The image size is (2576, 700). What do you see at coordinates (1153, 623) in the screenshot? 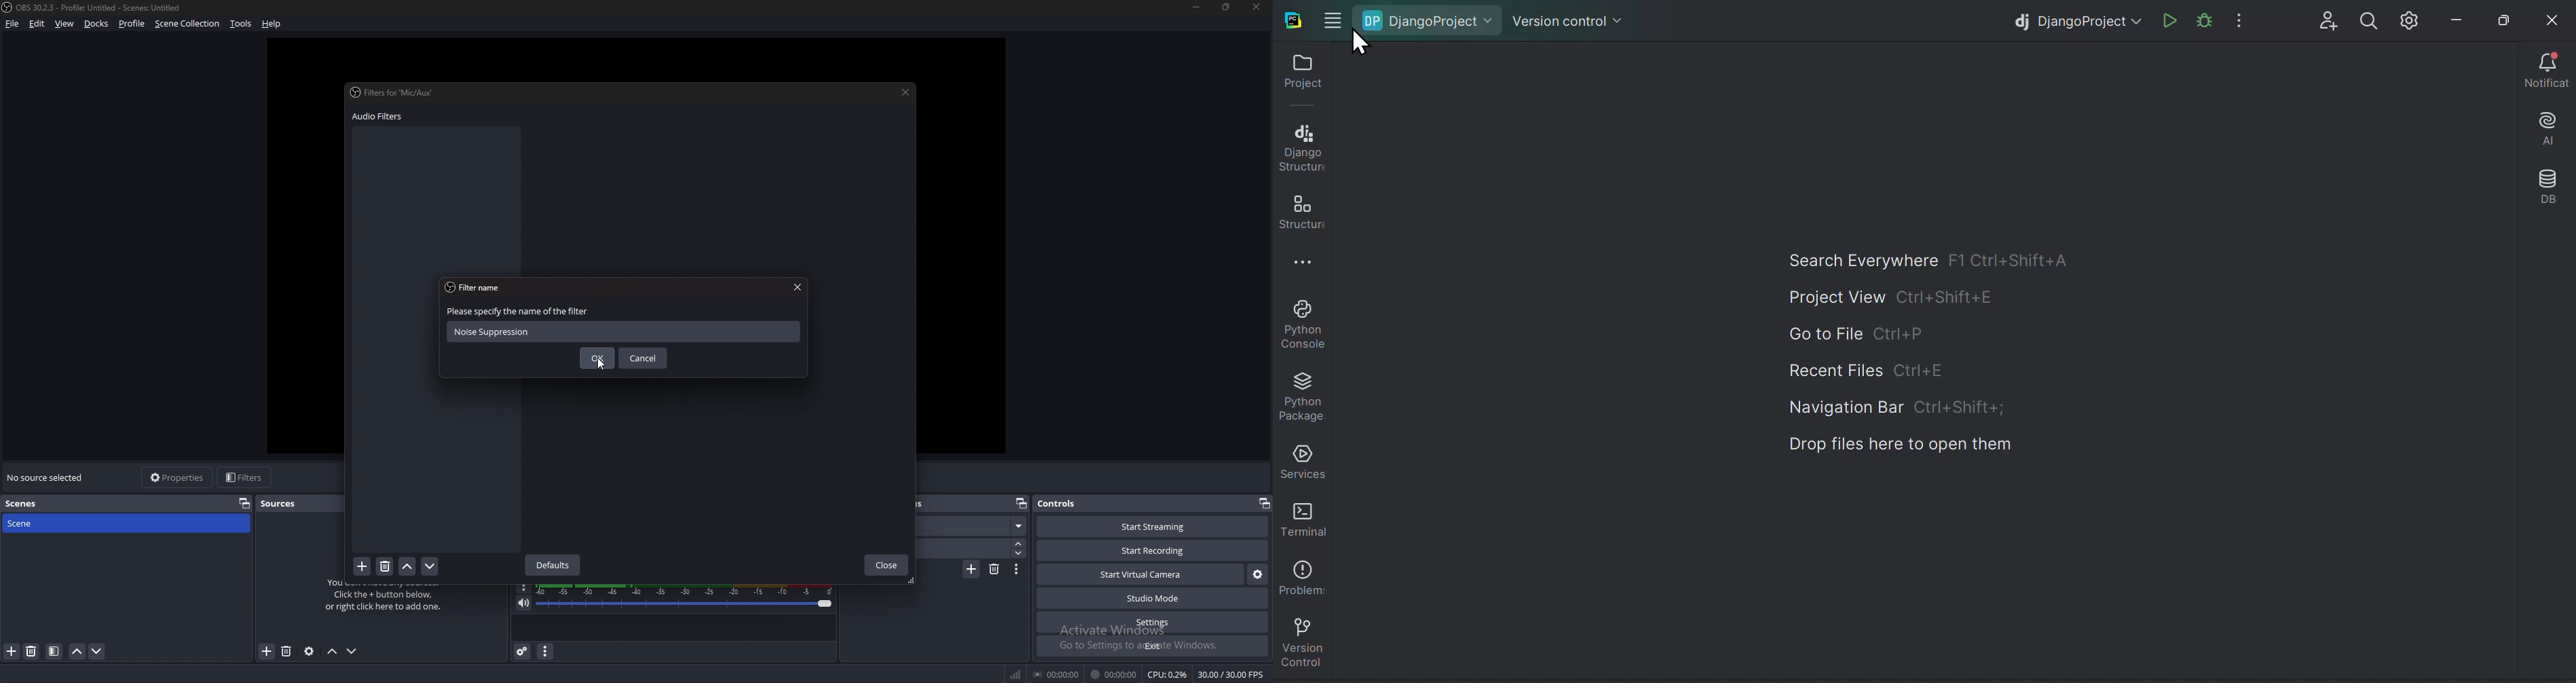
I see `settings` at bounding box center [1153, 623].